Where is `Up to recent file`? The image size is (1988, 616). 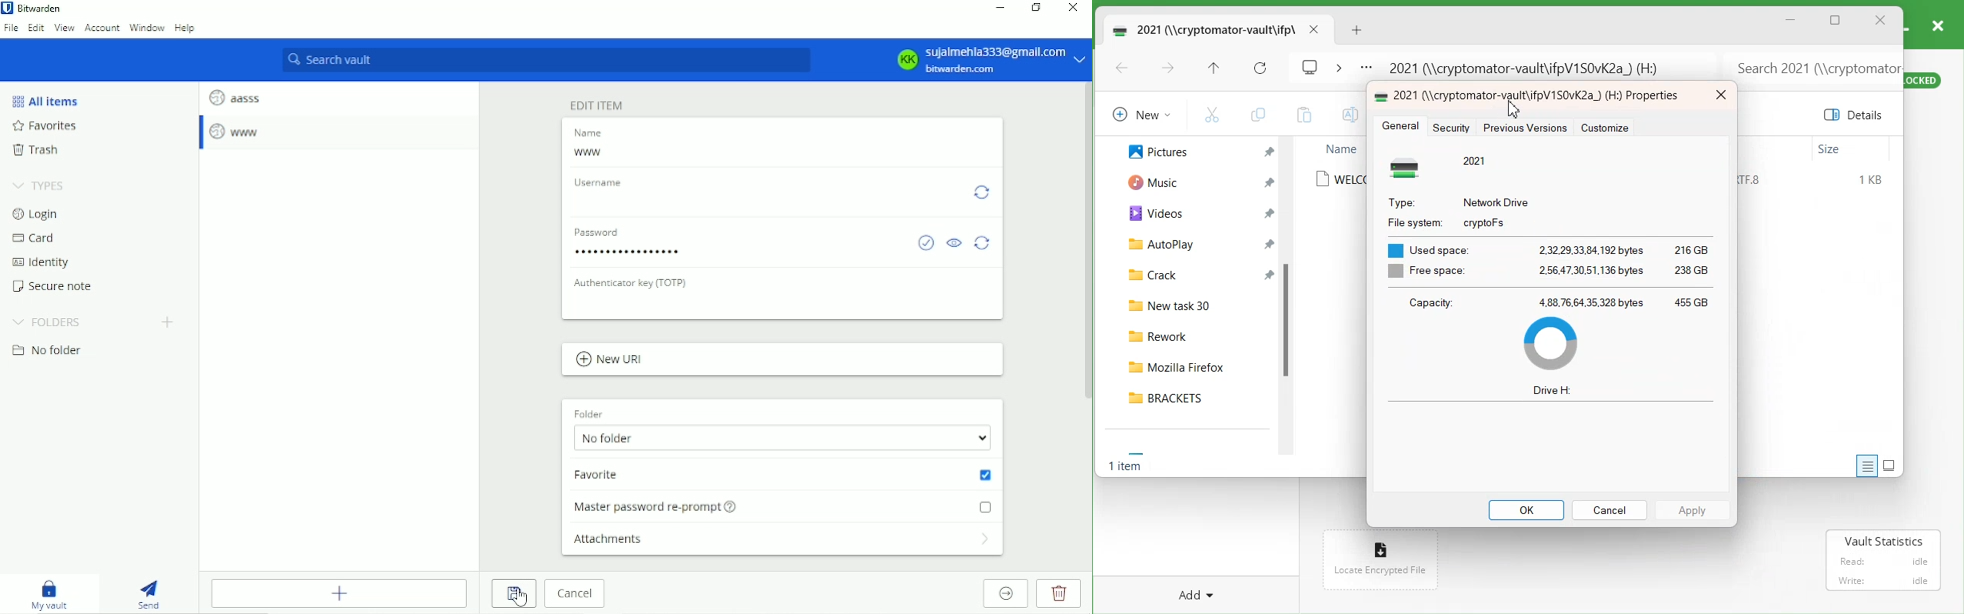
Up to recent file is located at coordinates (1214, 69).